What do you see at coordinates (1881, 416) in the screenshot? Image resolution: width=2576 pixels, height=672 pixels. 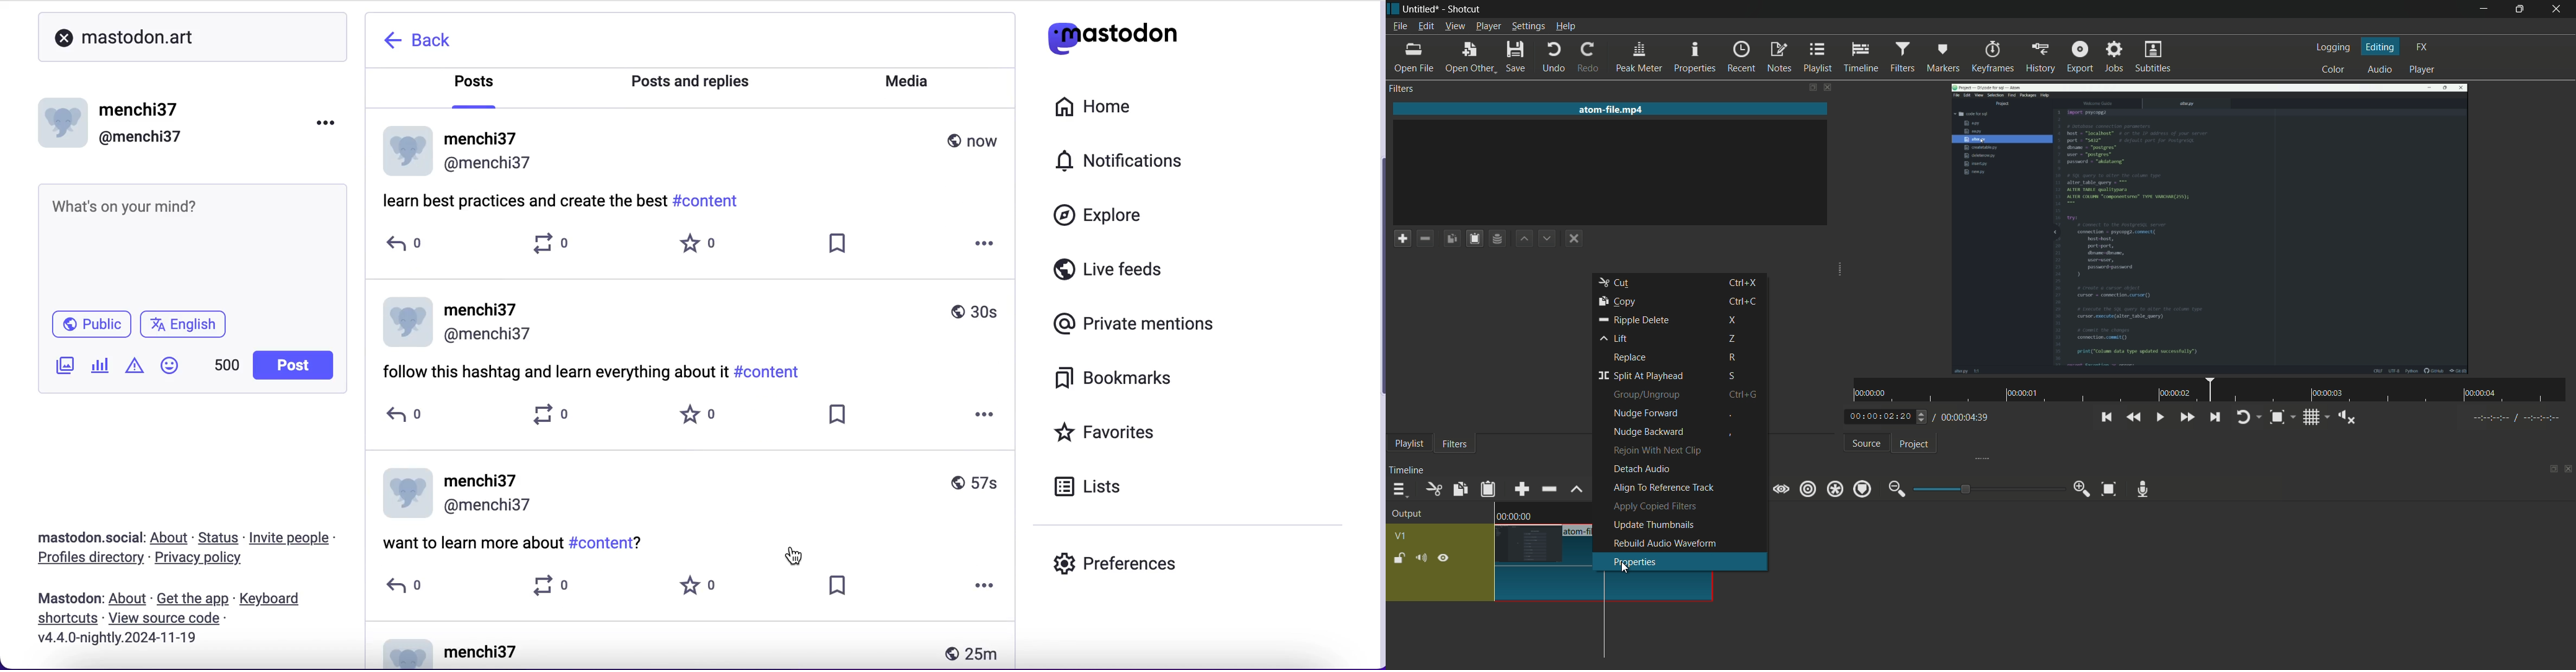 I see `current time` at bounding box center [1881, 416].